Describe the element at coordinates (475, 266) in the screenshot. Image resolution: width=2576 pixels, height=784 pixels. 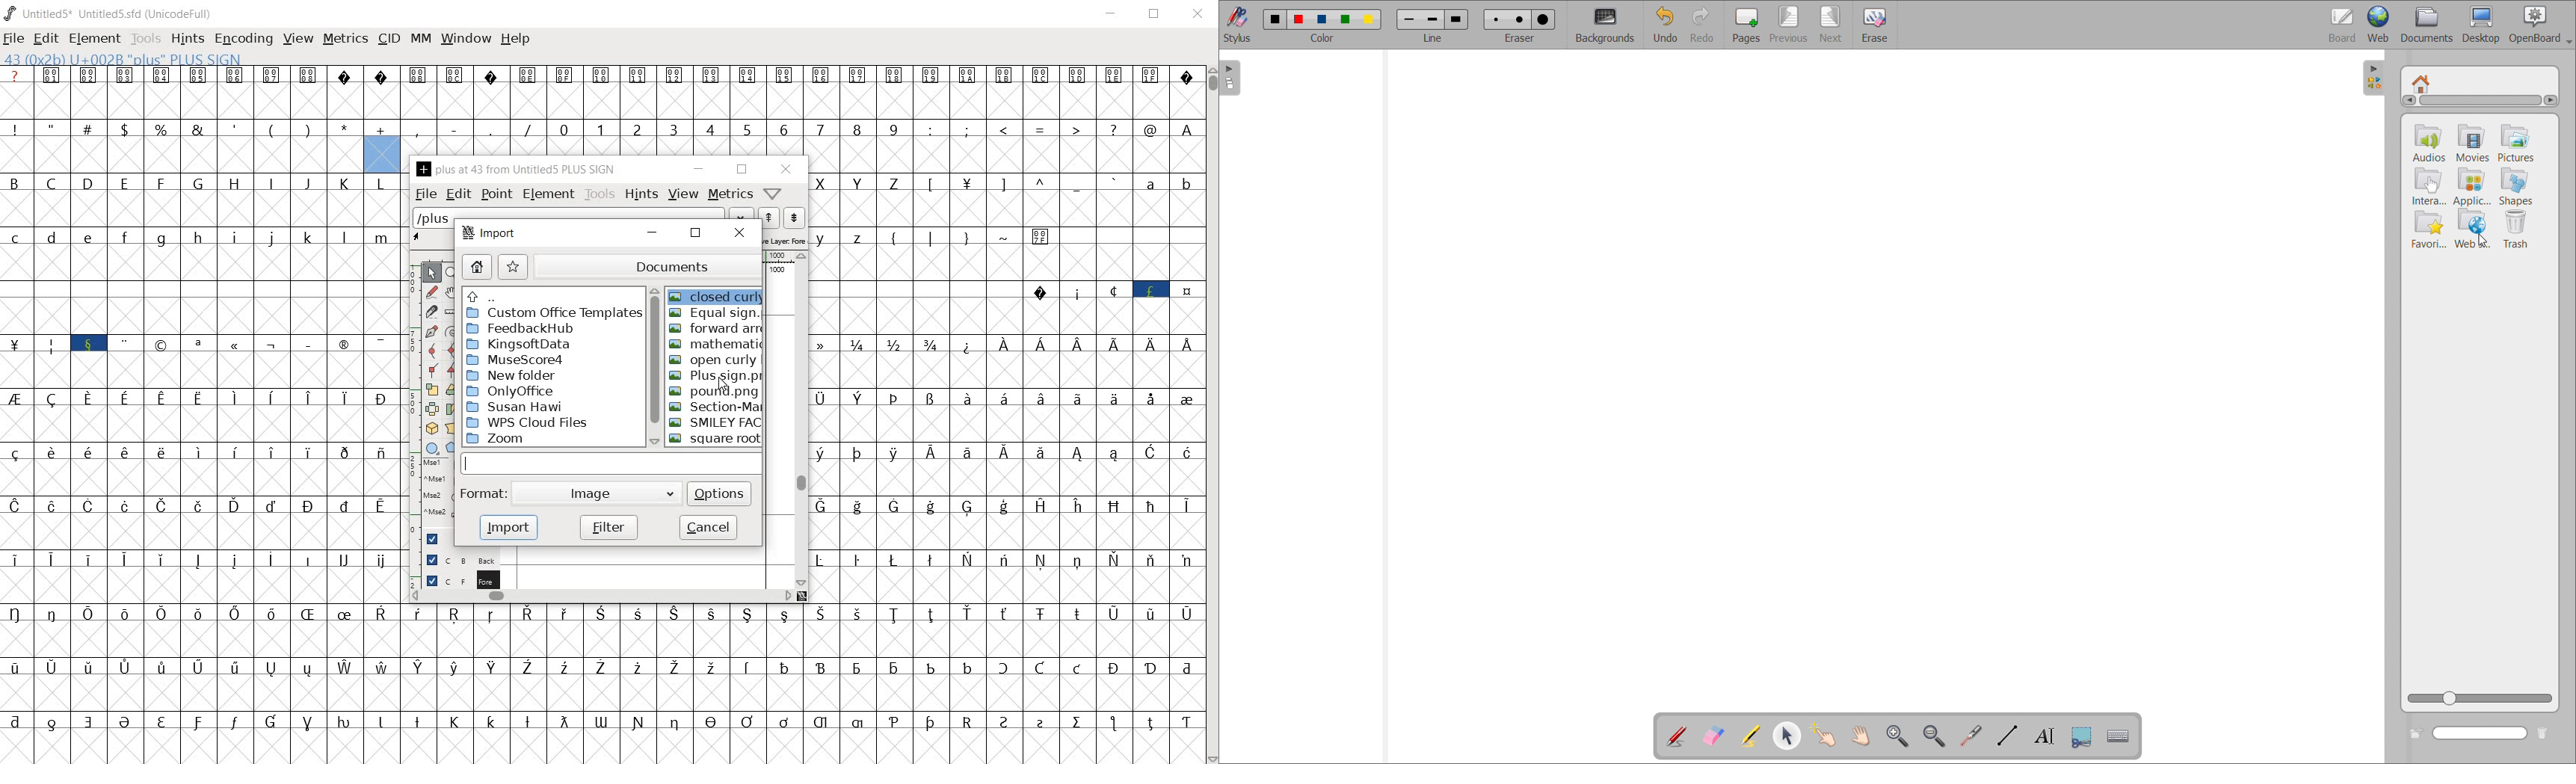
I see `home` at that location.